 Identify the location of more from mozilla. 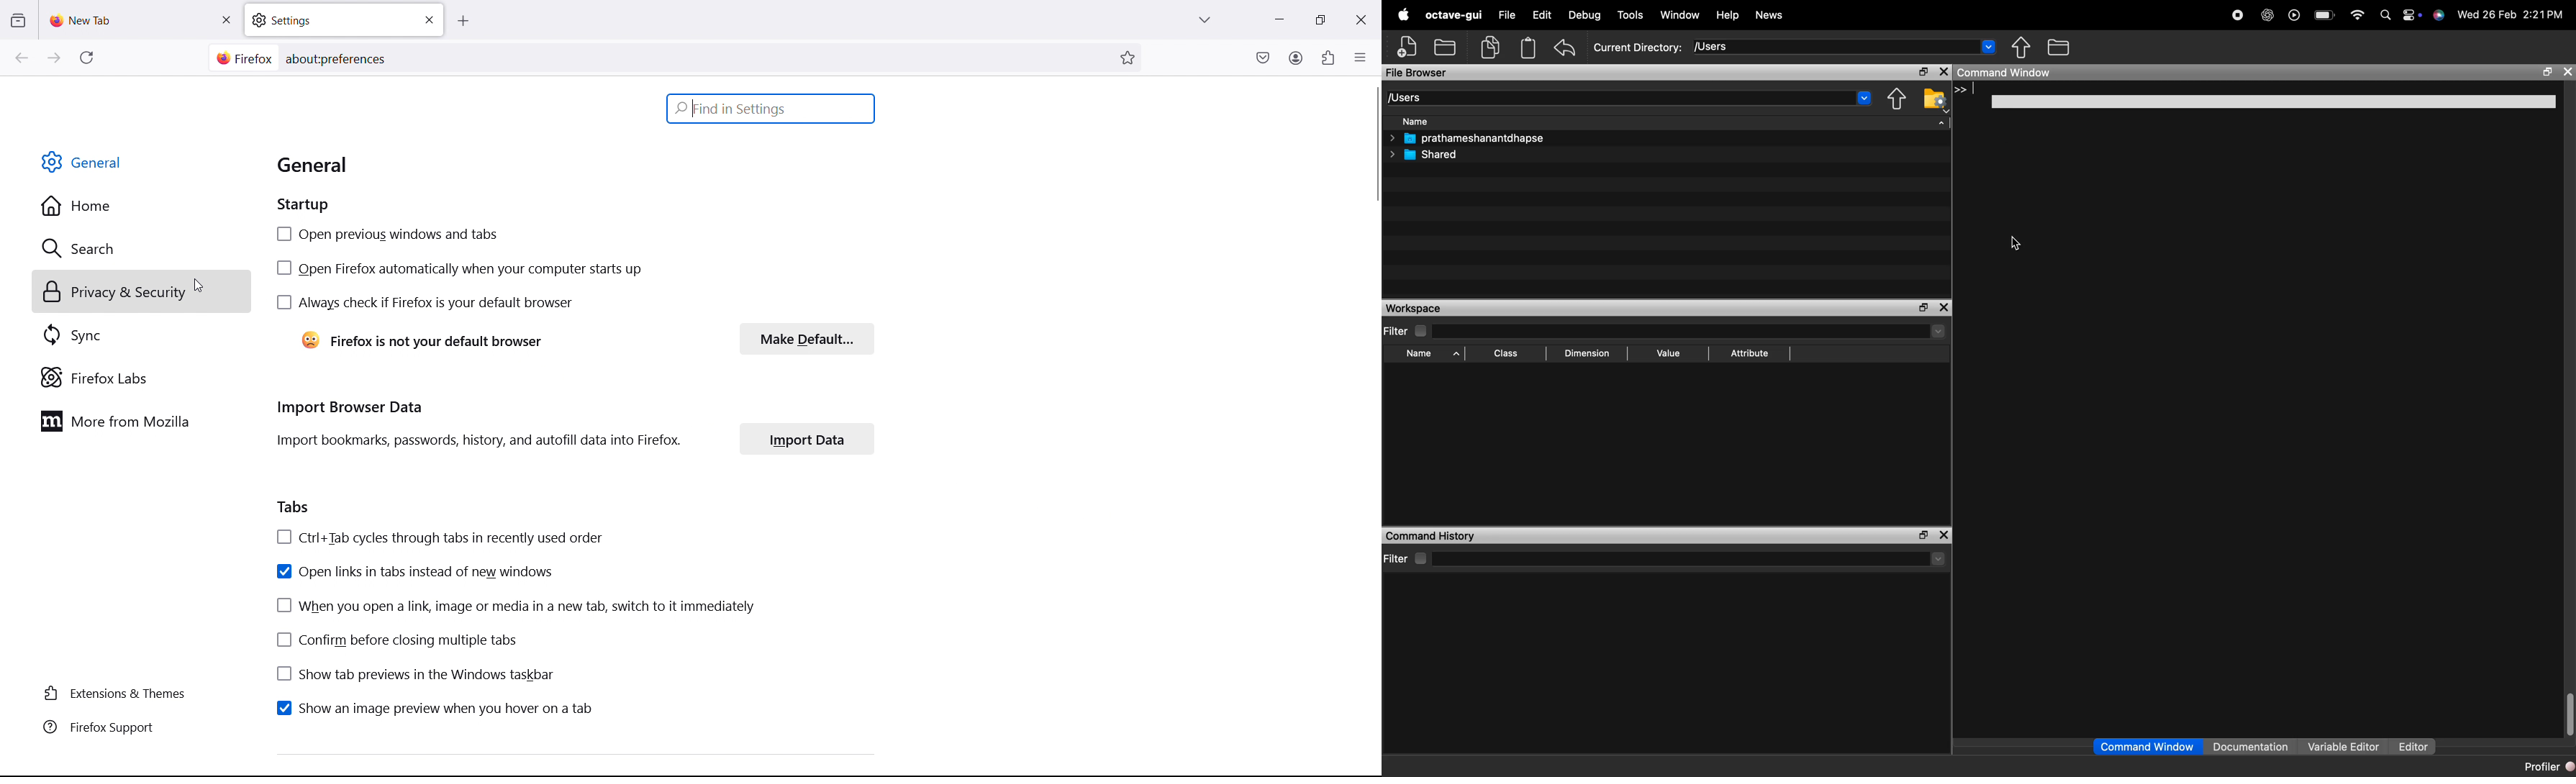
(137, 421).